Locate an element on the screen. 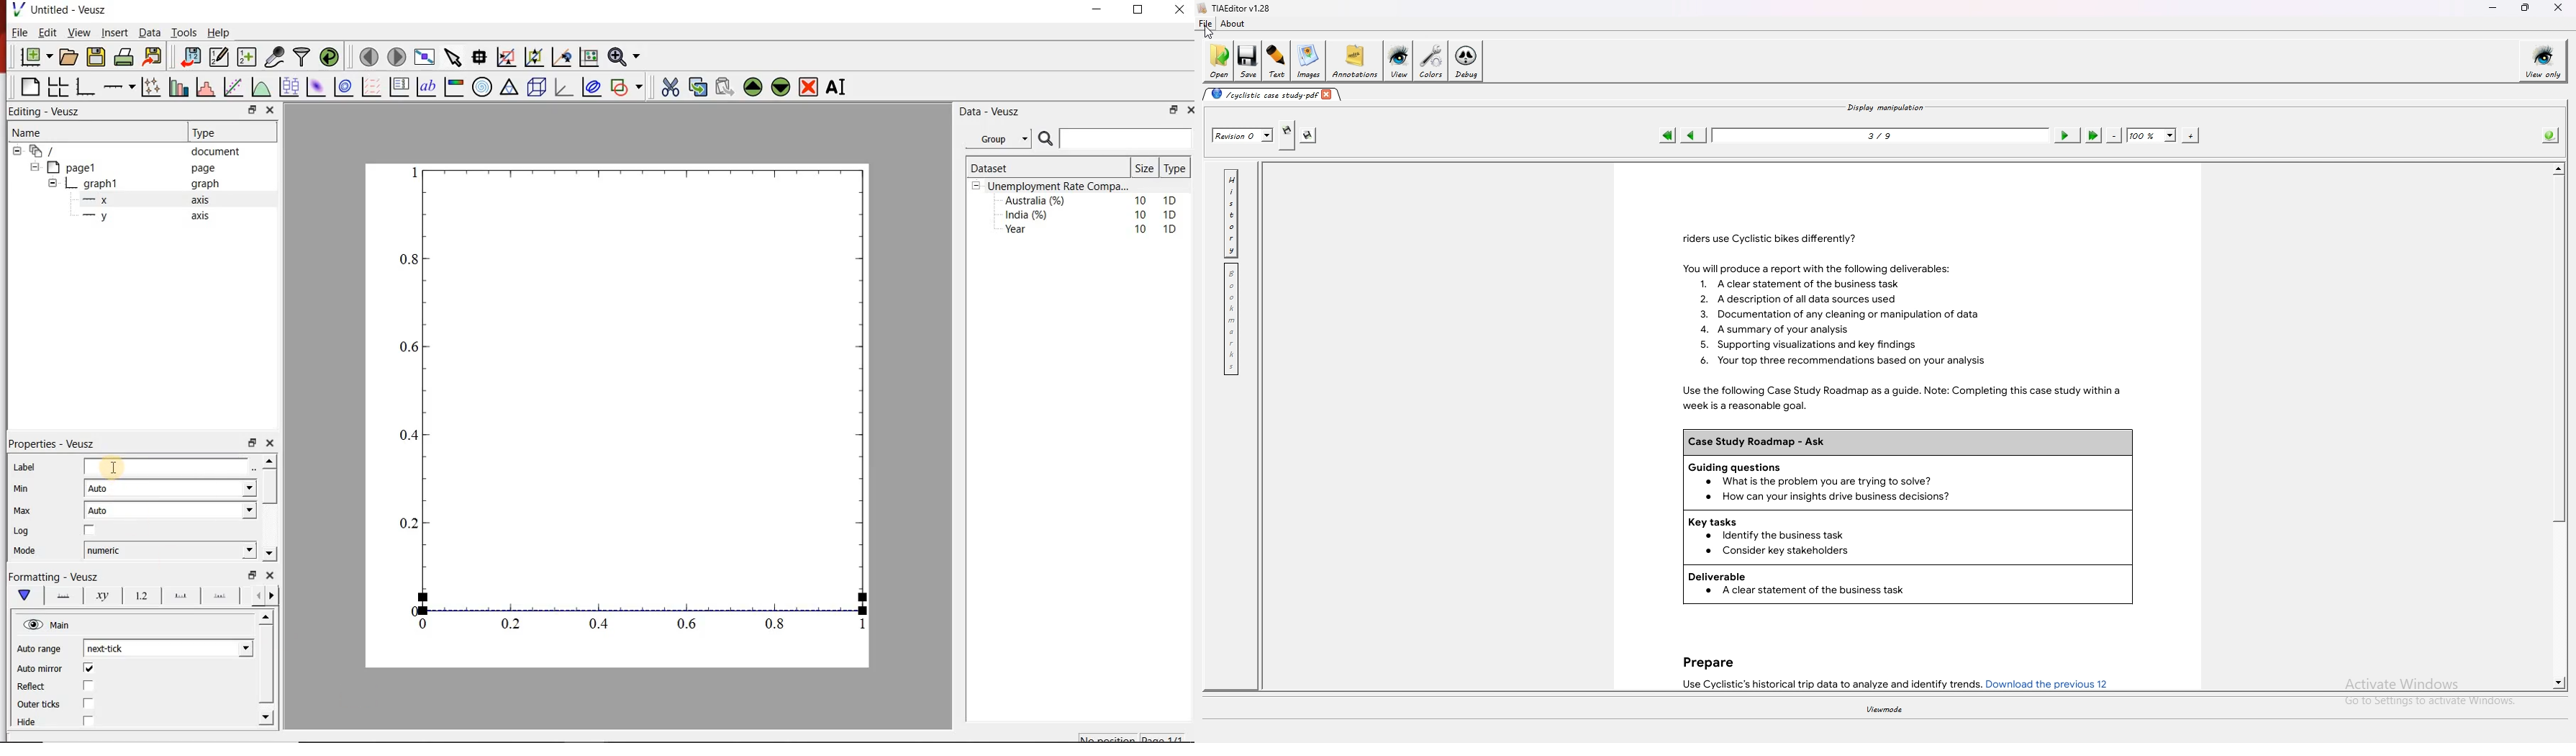 The width and height of the screenshot is (2576, 756). plot vector field is located at coordinates (371, 87).